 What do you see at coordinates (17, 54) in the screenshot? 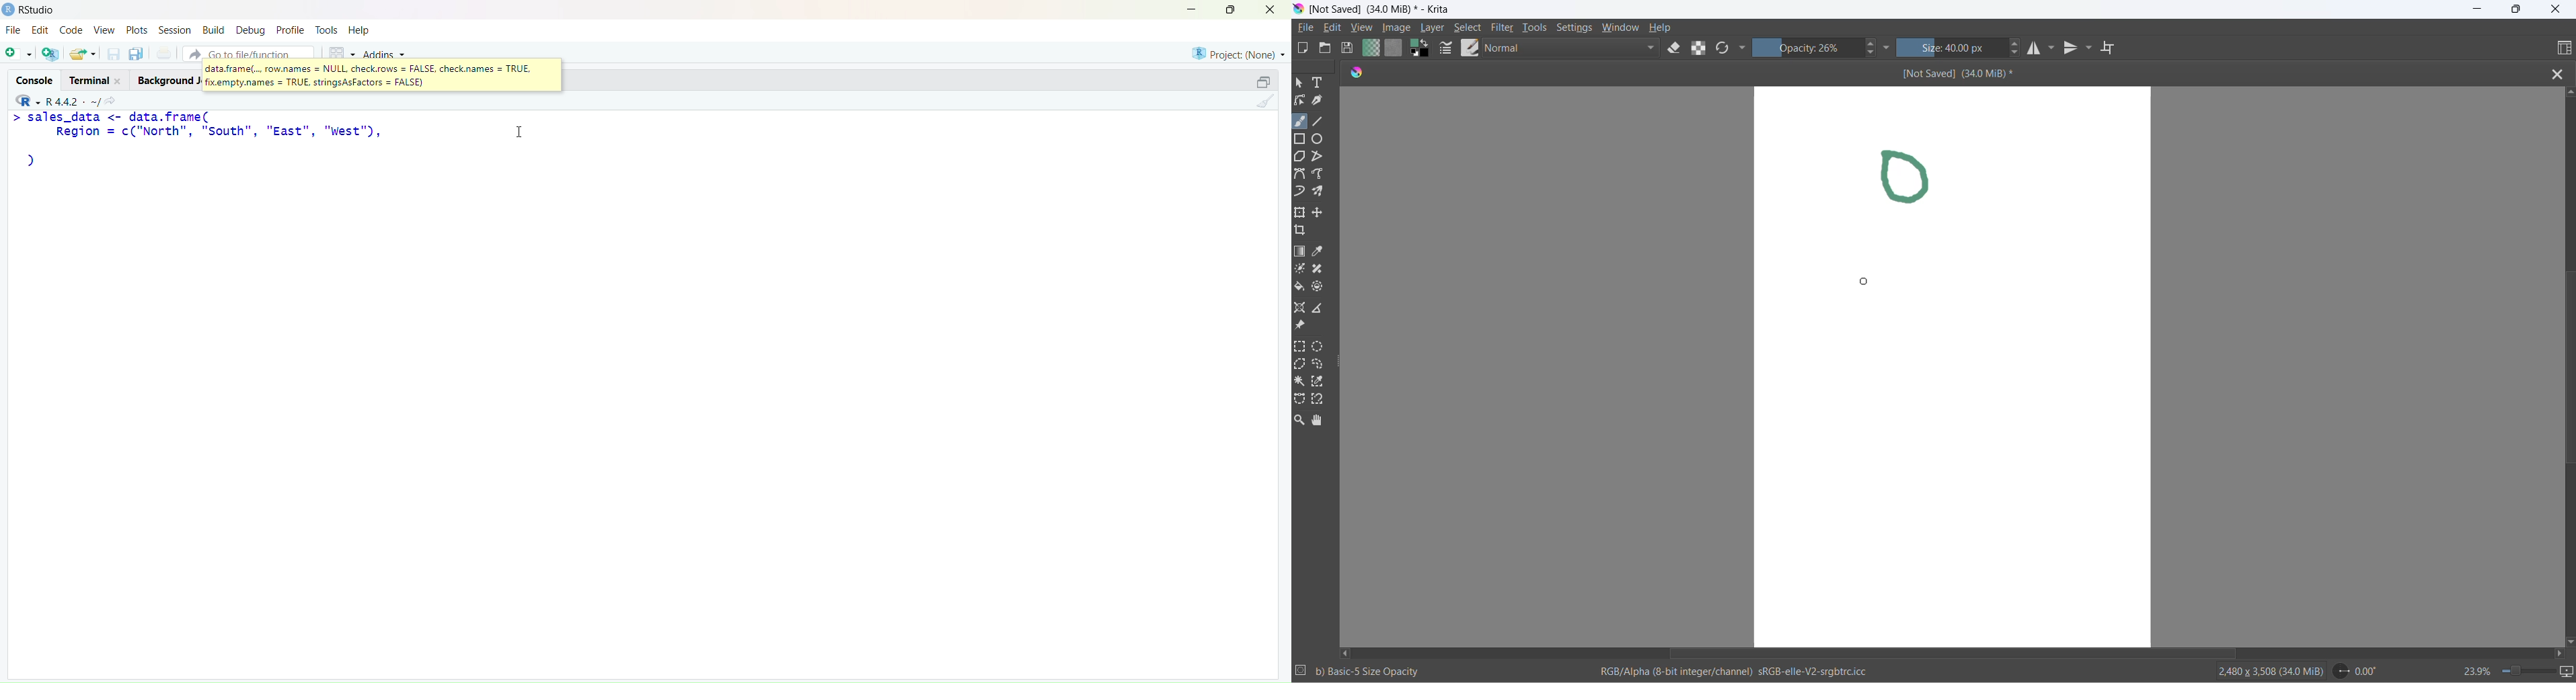
I see `add script` at bounding box center [17, 54].